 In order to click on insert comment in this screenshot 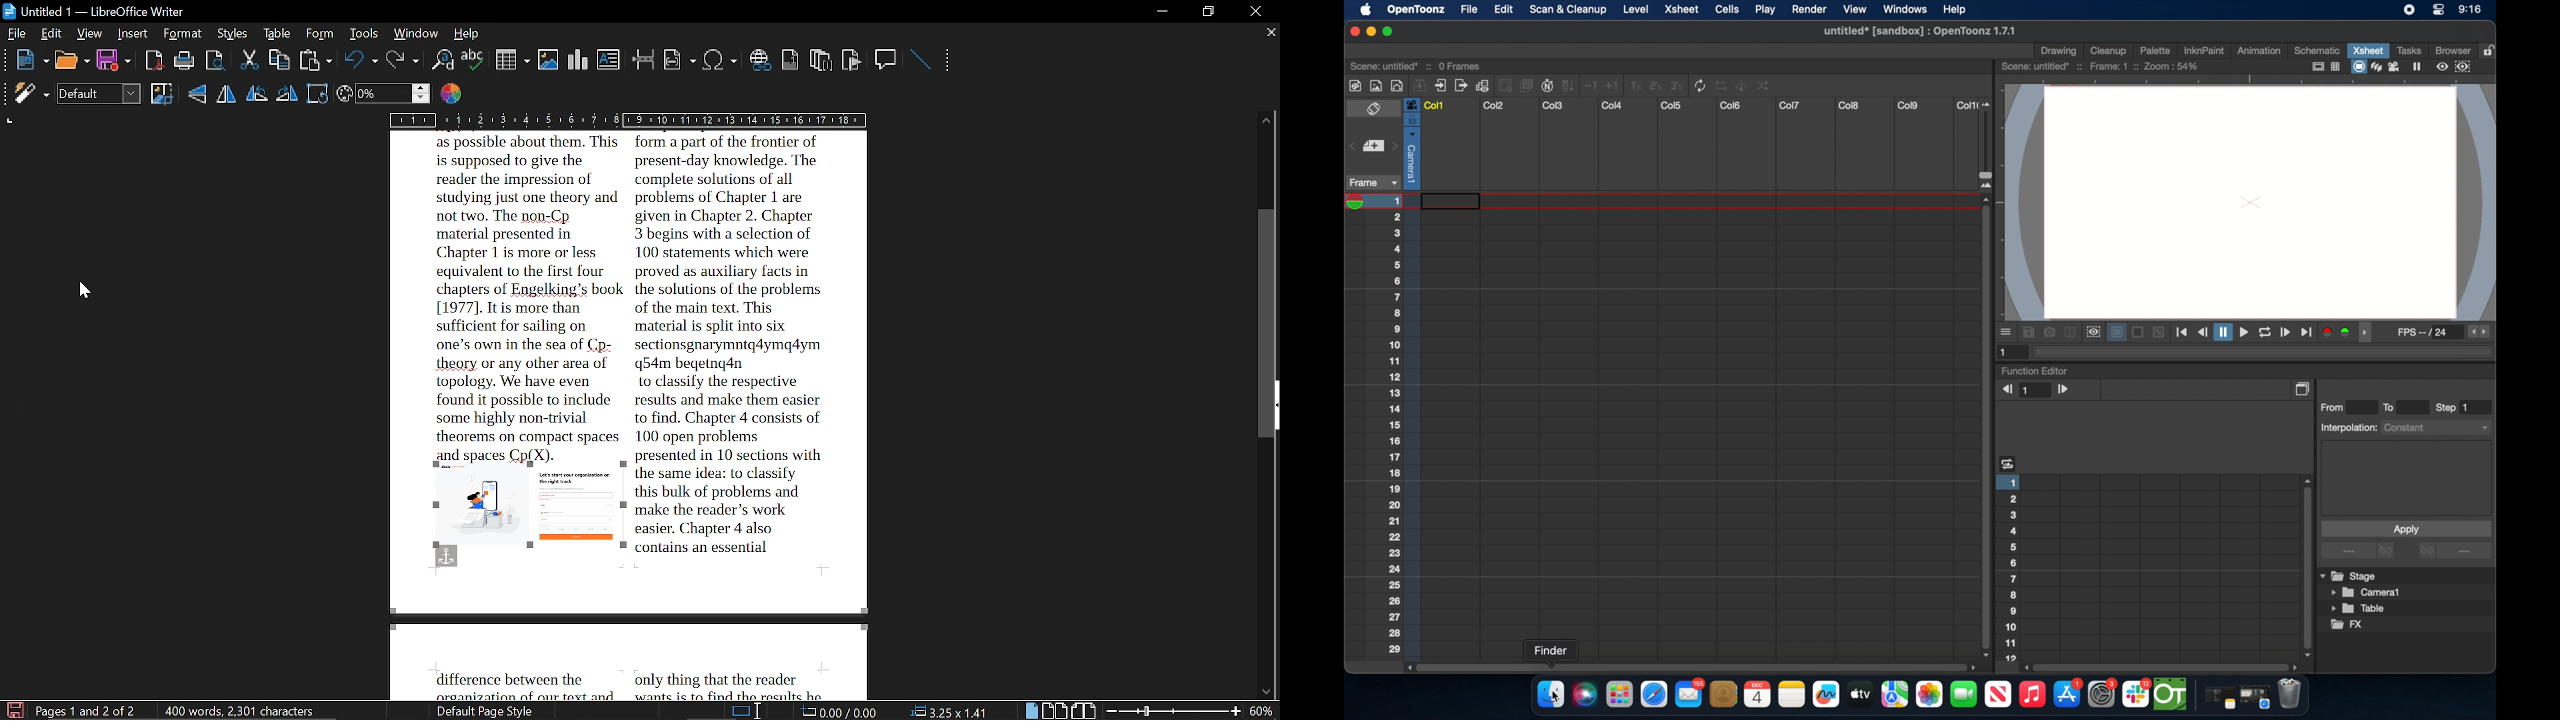, I will do `click(887, 59)`.